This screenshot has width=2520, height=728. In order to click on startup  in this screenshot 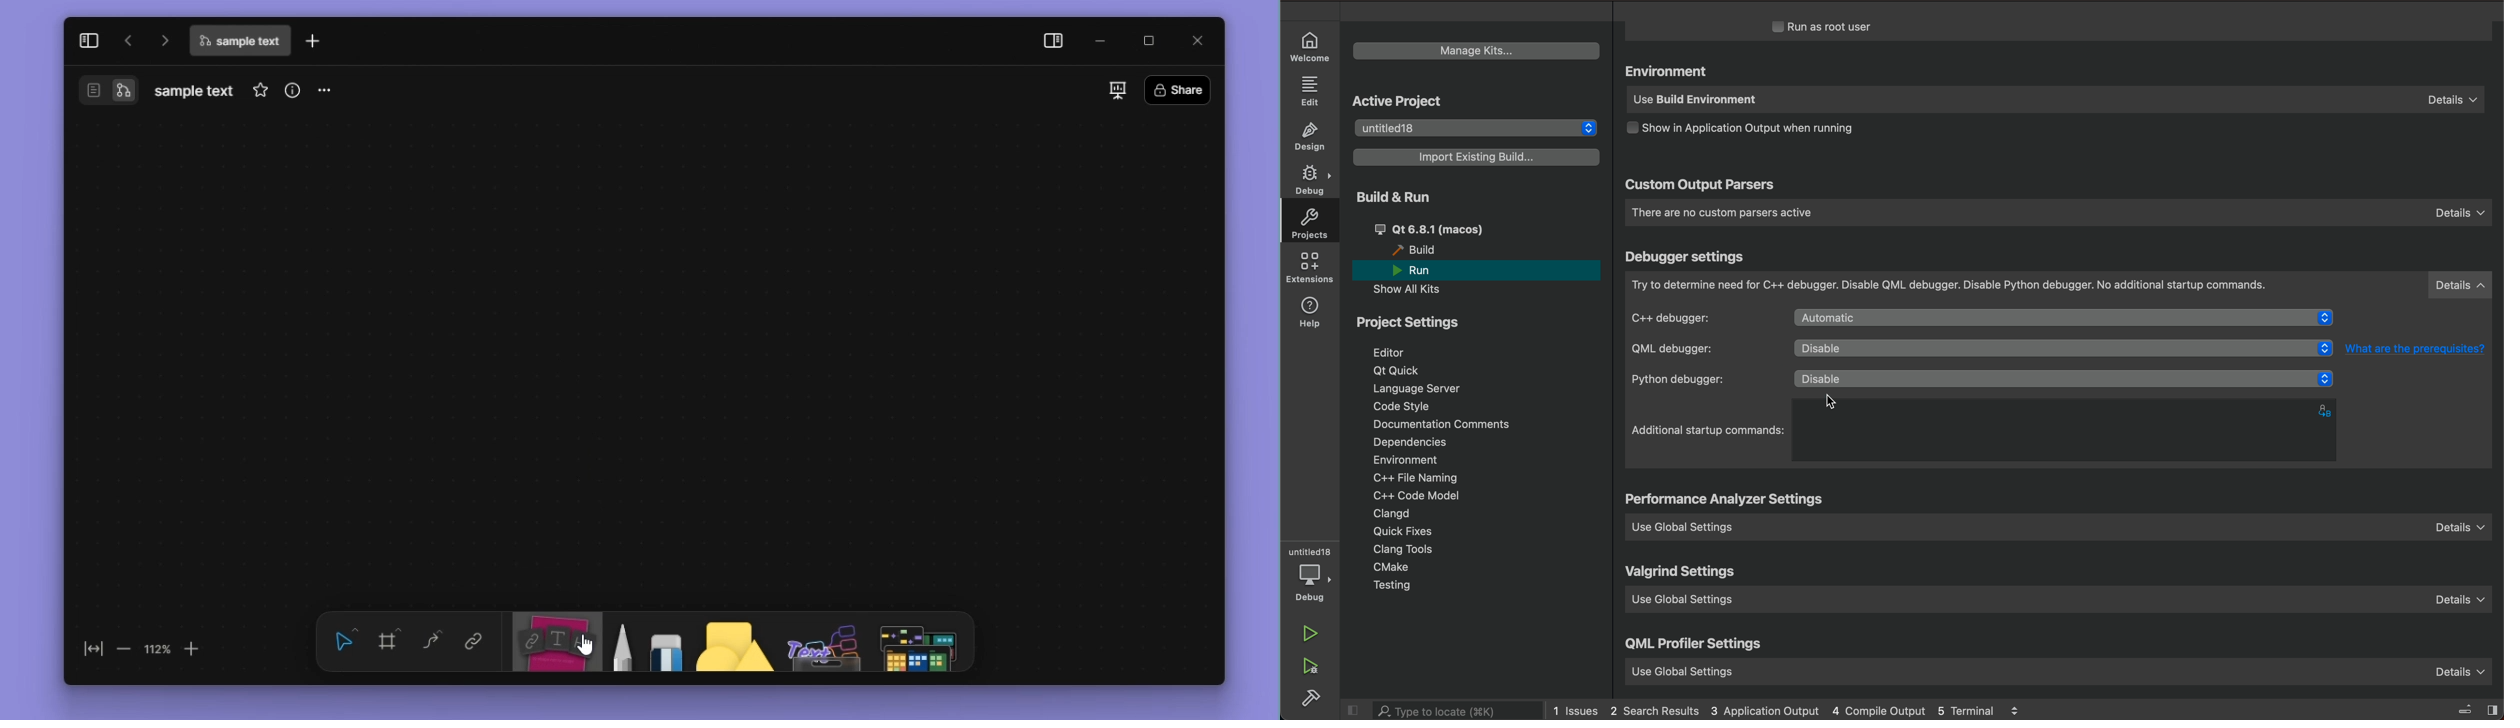, I will do `click(1709, 431)`.